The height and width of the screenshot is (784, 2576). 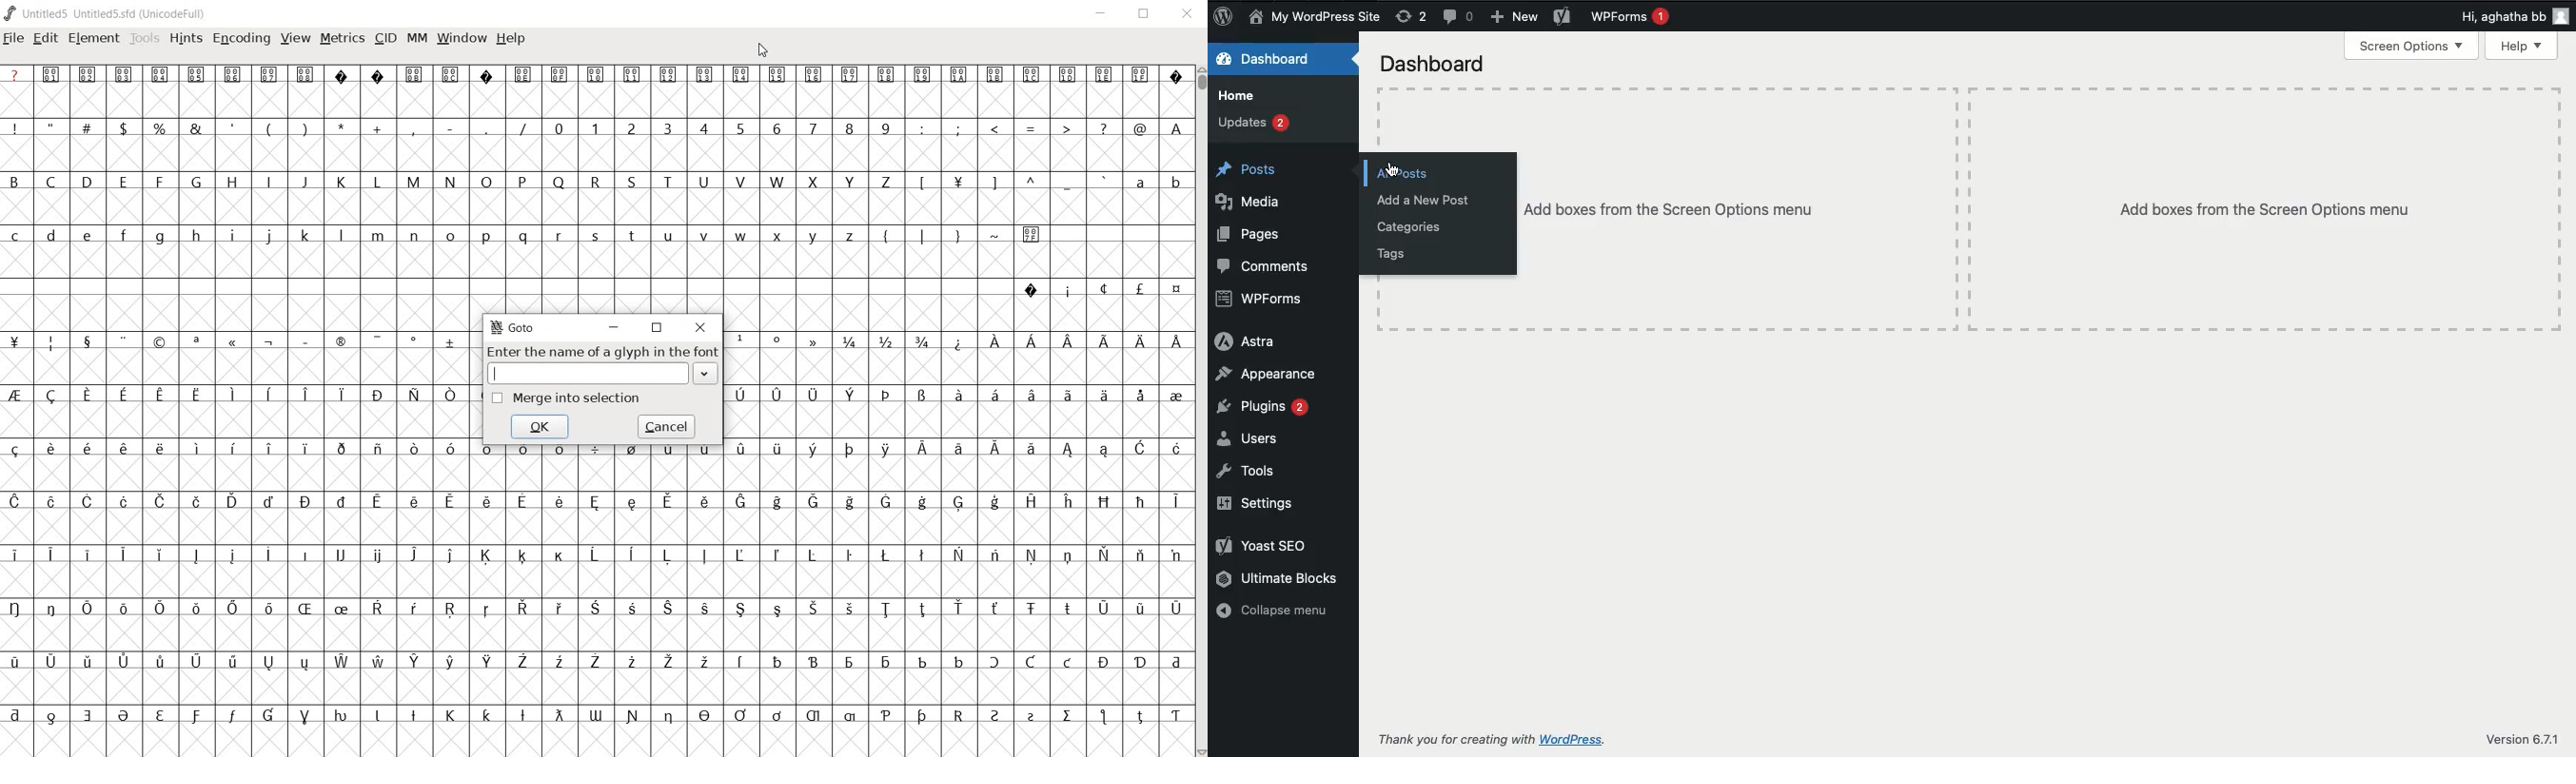 What do you see at coordinates (2522, 47) in the screenshot?
I see `Help` at bounding box center [2522, 47].